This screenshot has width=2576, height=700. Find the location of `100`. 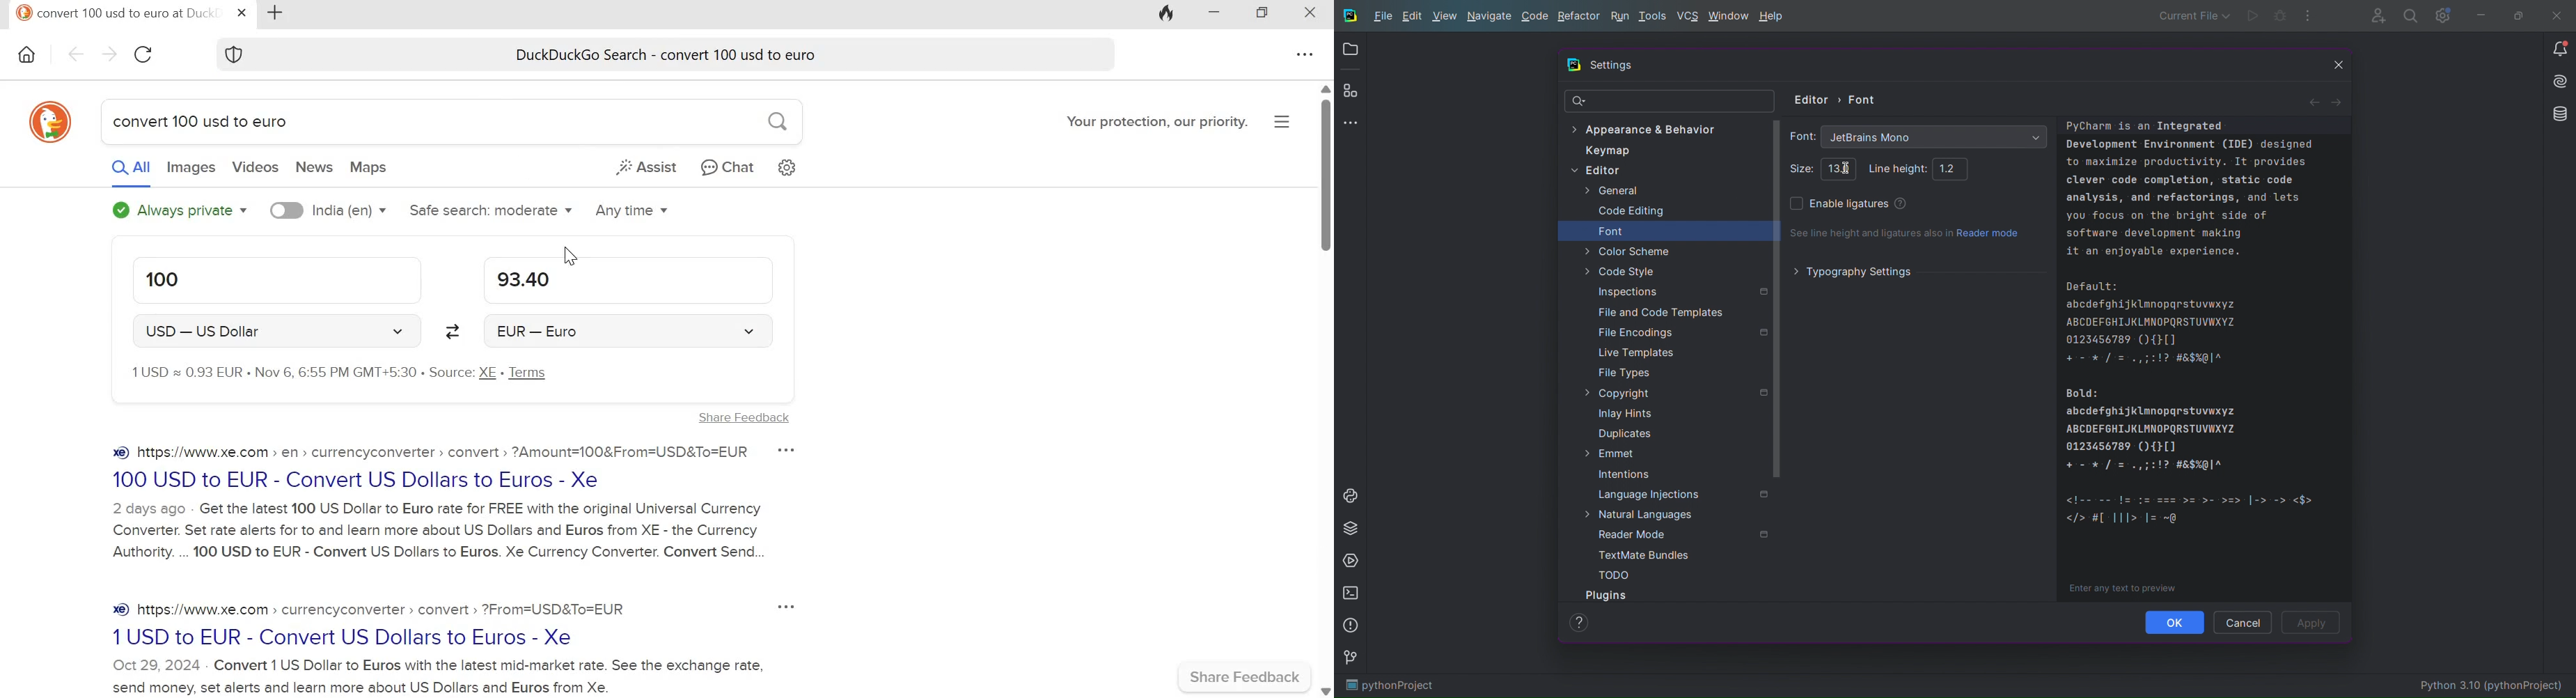

100 is located at coordinates (276, 281).